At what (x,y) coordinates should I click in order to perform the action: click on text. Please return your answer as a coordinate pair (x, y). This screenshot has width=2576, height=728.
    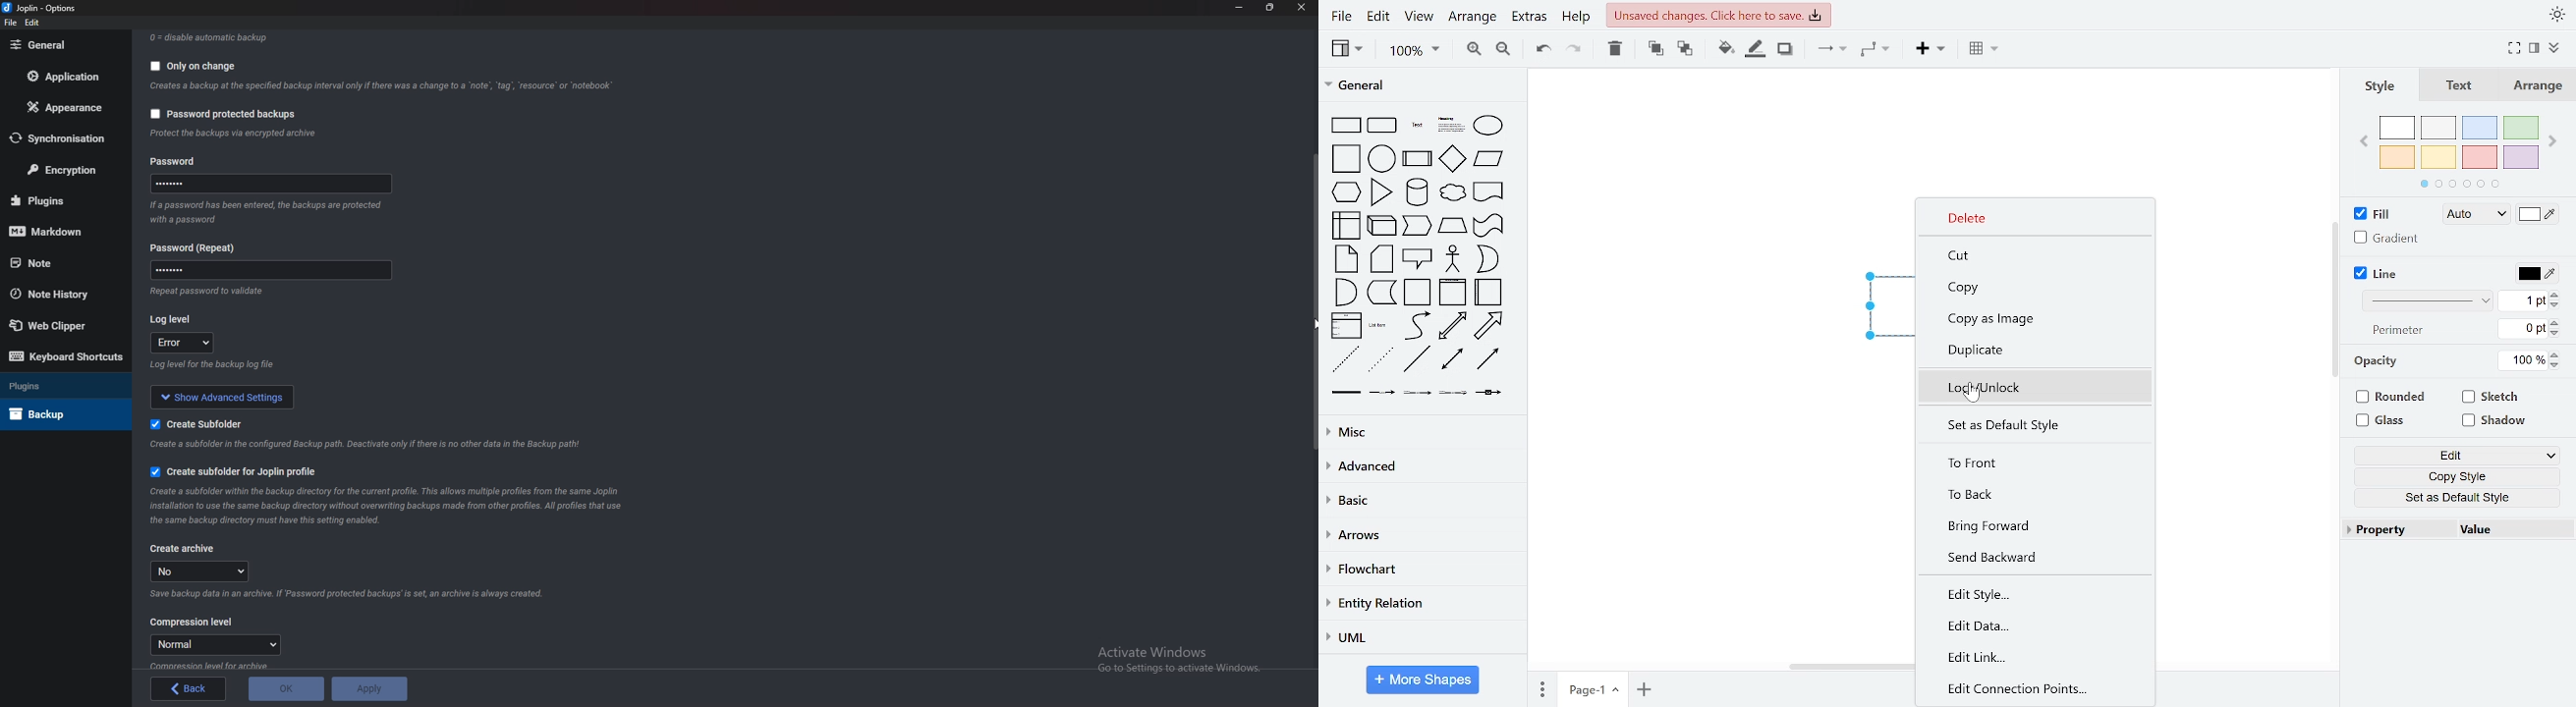
    Looking at the image, I should click on (1417, 127).